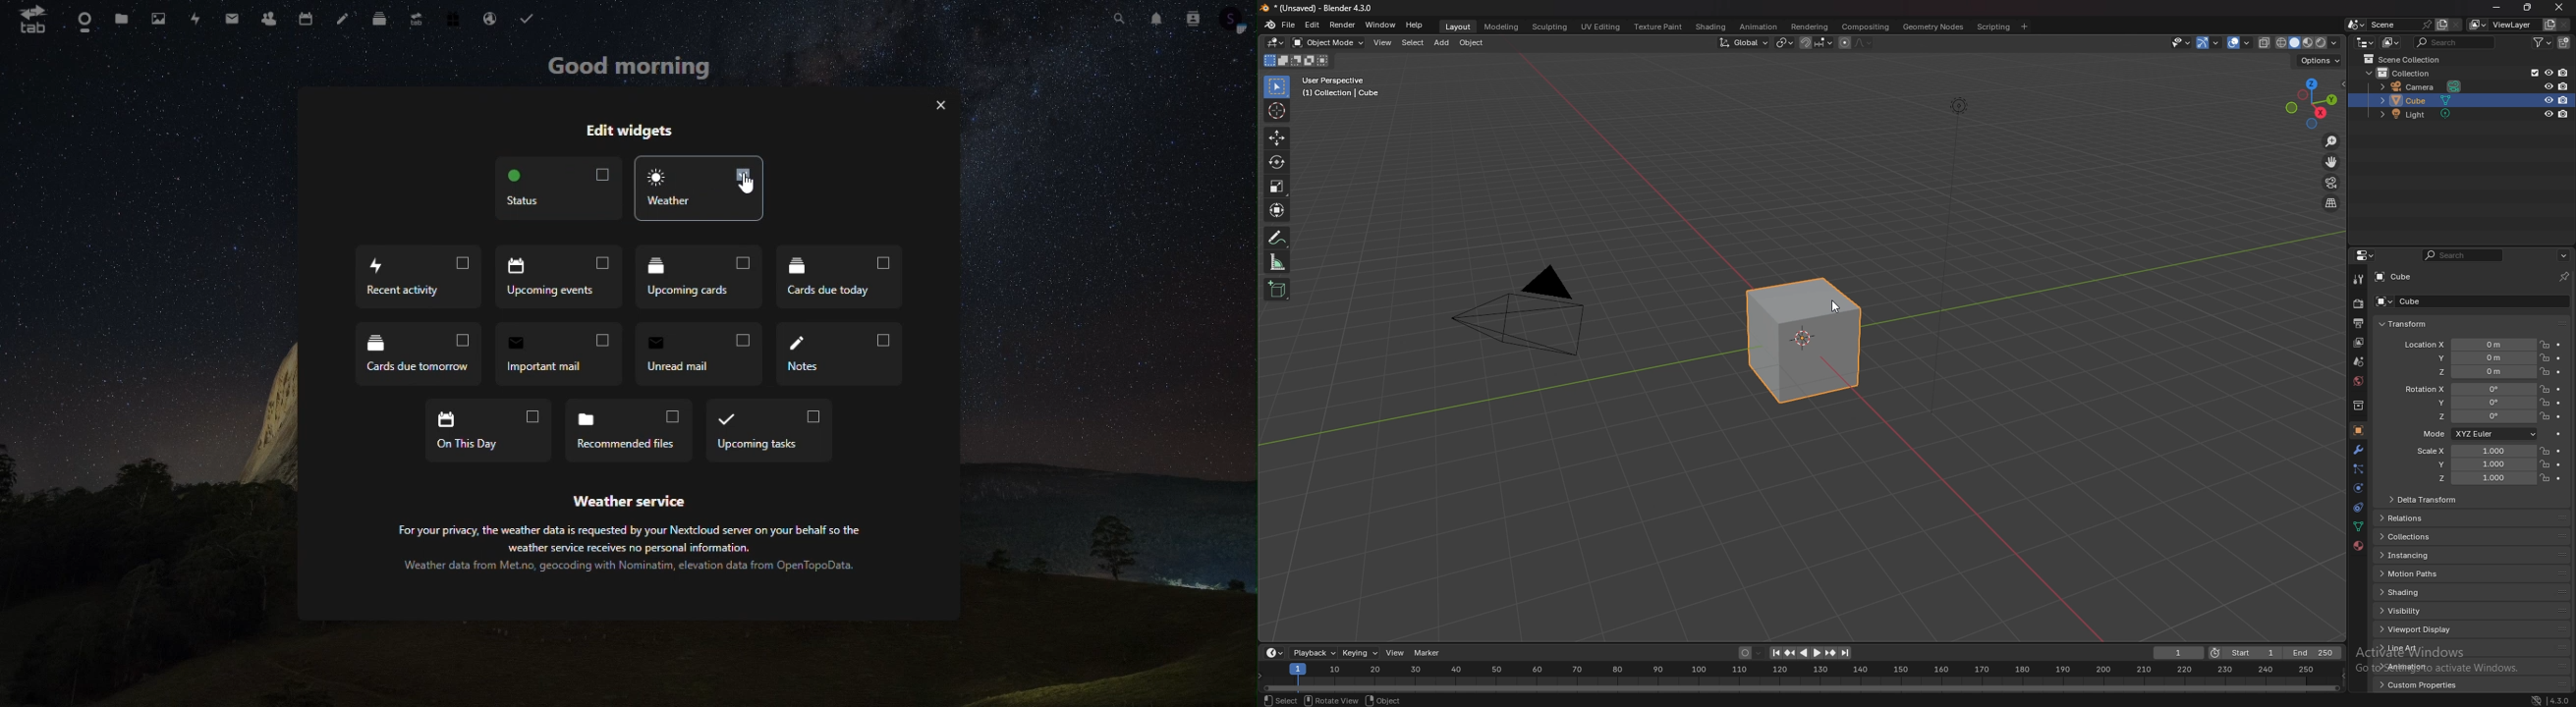 Image resolution: width=2576 pixels, height=728 pixels. Describe the element at coordinates (2358, 489) in the screenshot. I see `physics` at that location.